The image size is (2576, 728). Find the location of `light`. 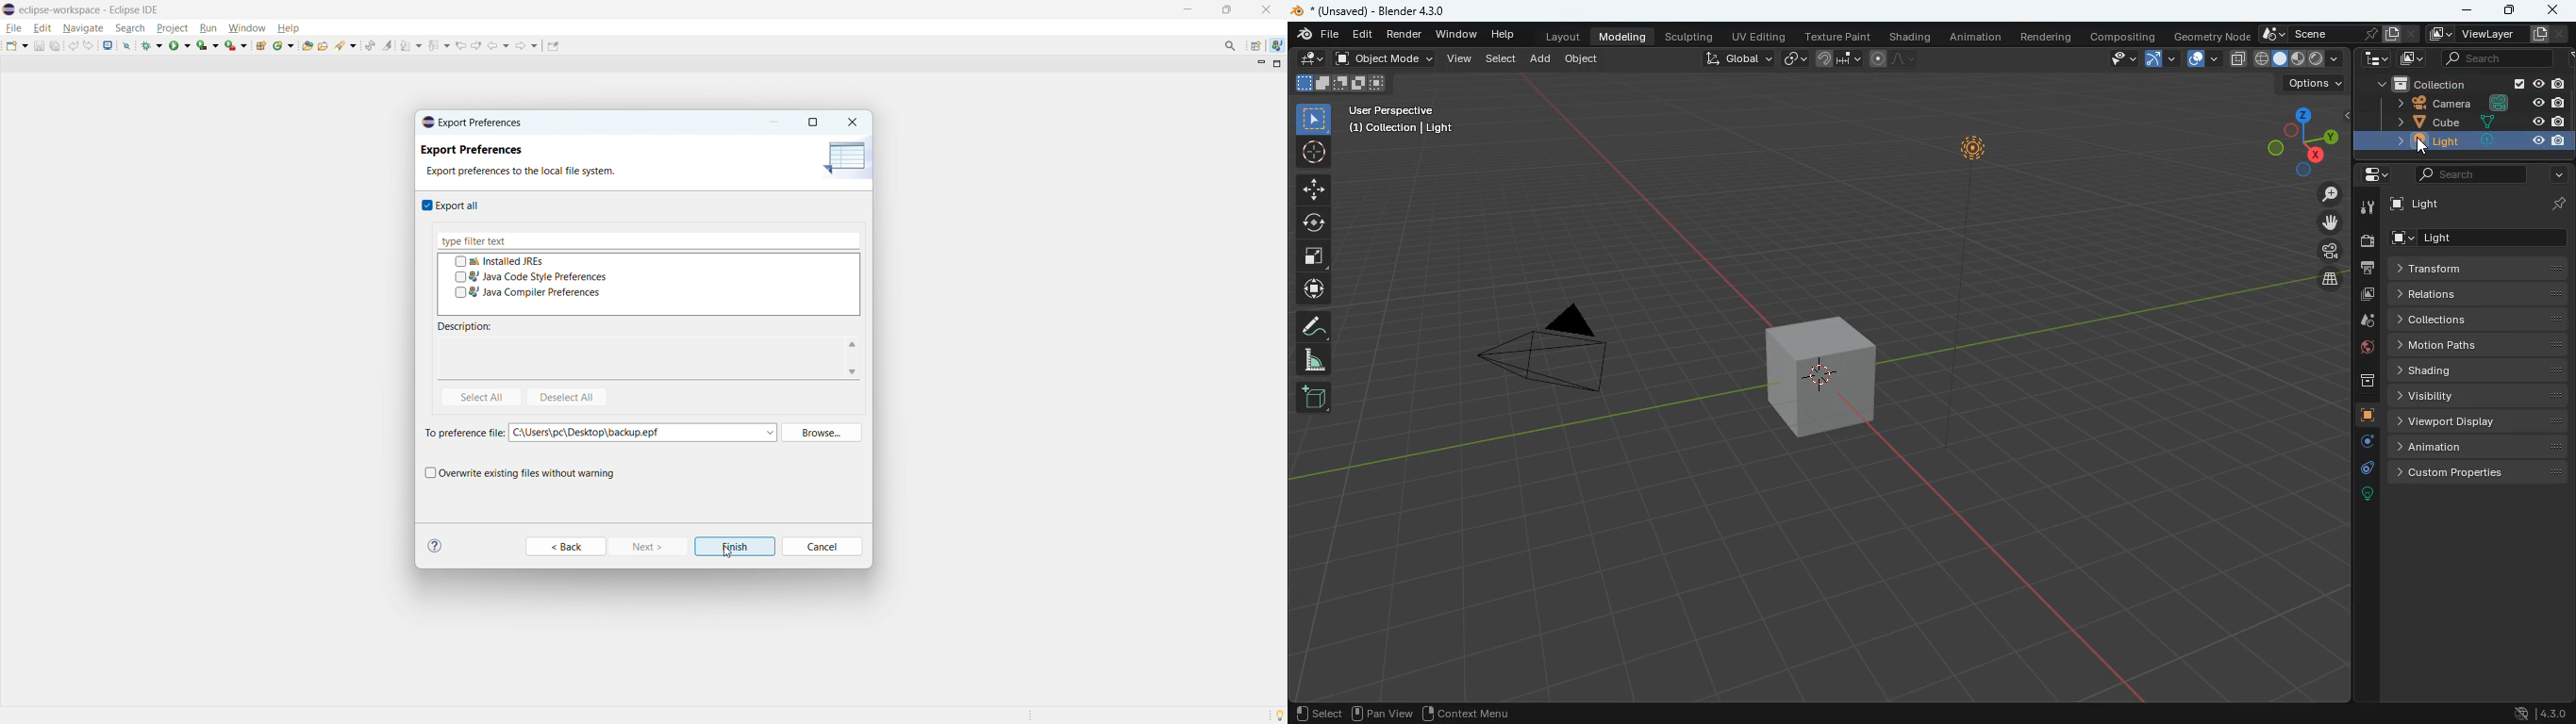

light is located at coordinates (2477, 239).